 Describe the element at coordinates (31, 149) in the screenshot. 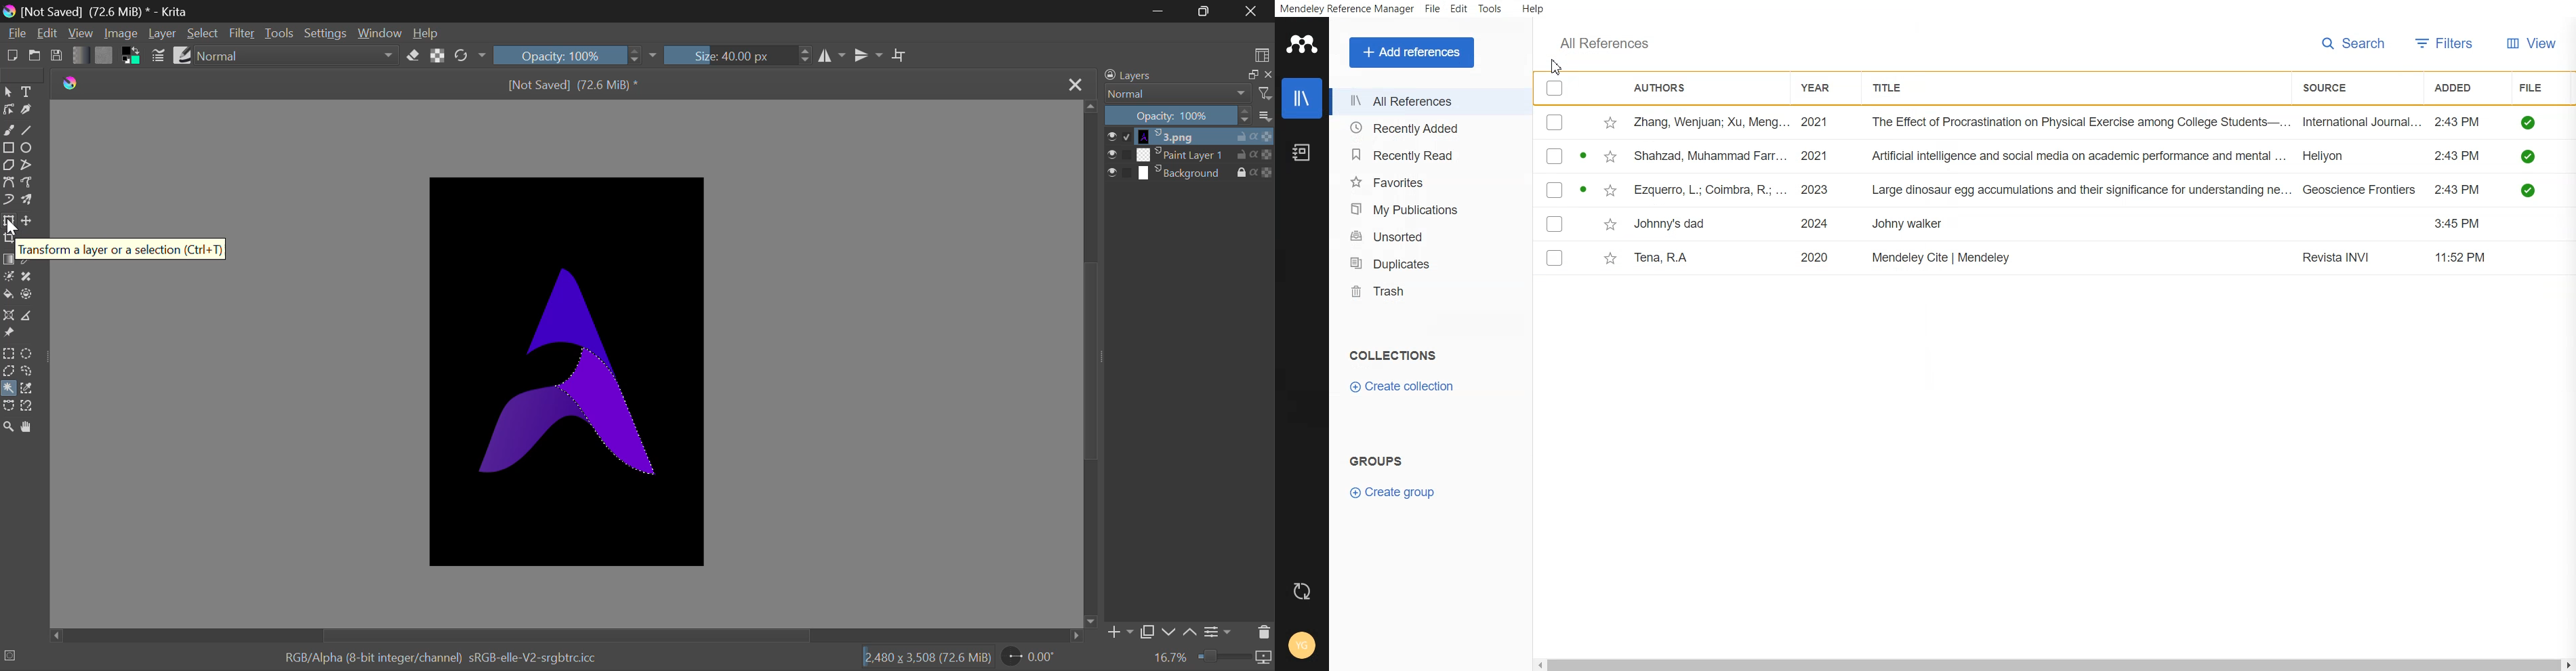

I see `Elipses` at that location.